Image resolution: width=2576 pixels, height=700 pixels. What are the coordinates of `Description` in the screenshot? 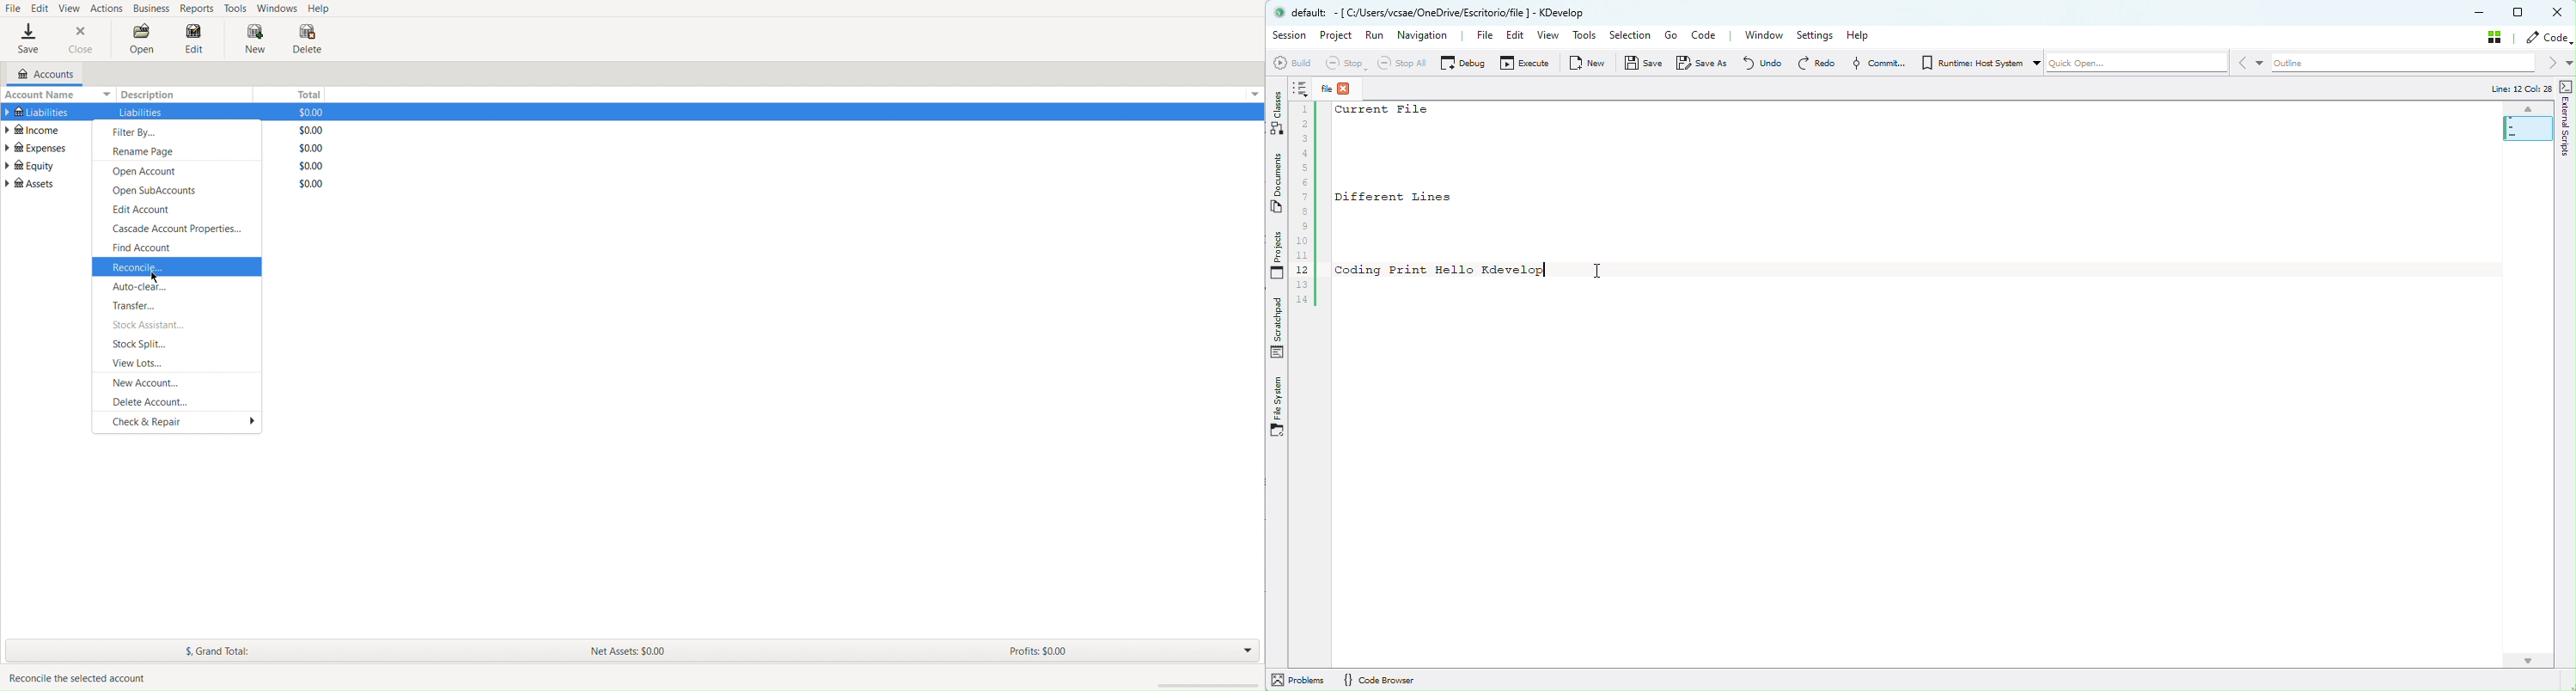 It's located at (141, 113).